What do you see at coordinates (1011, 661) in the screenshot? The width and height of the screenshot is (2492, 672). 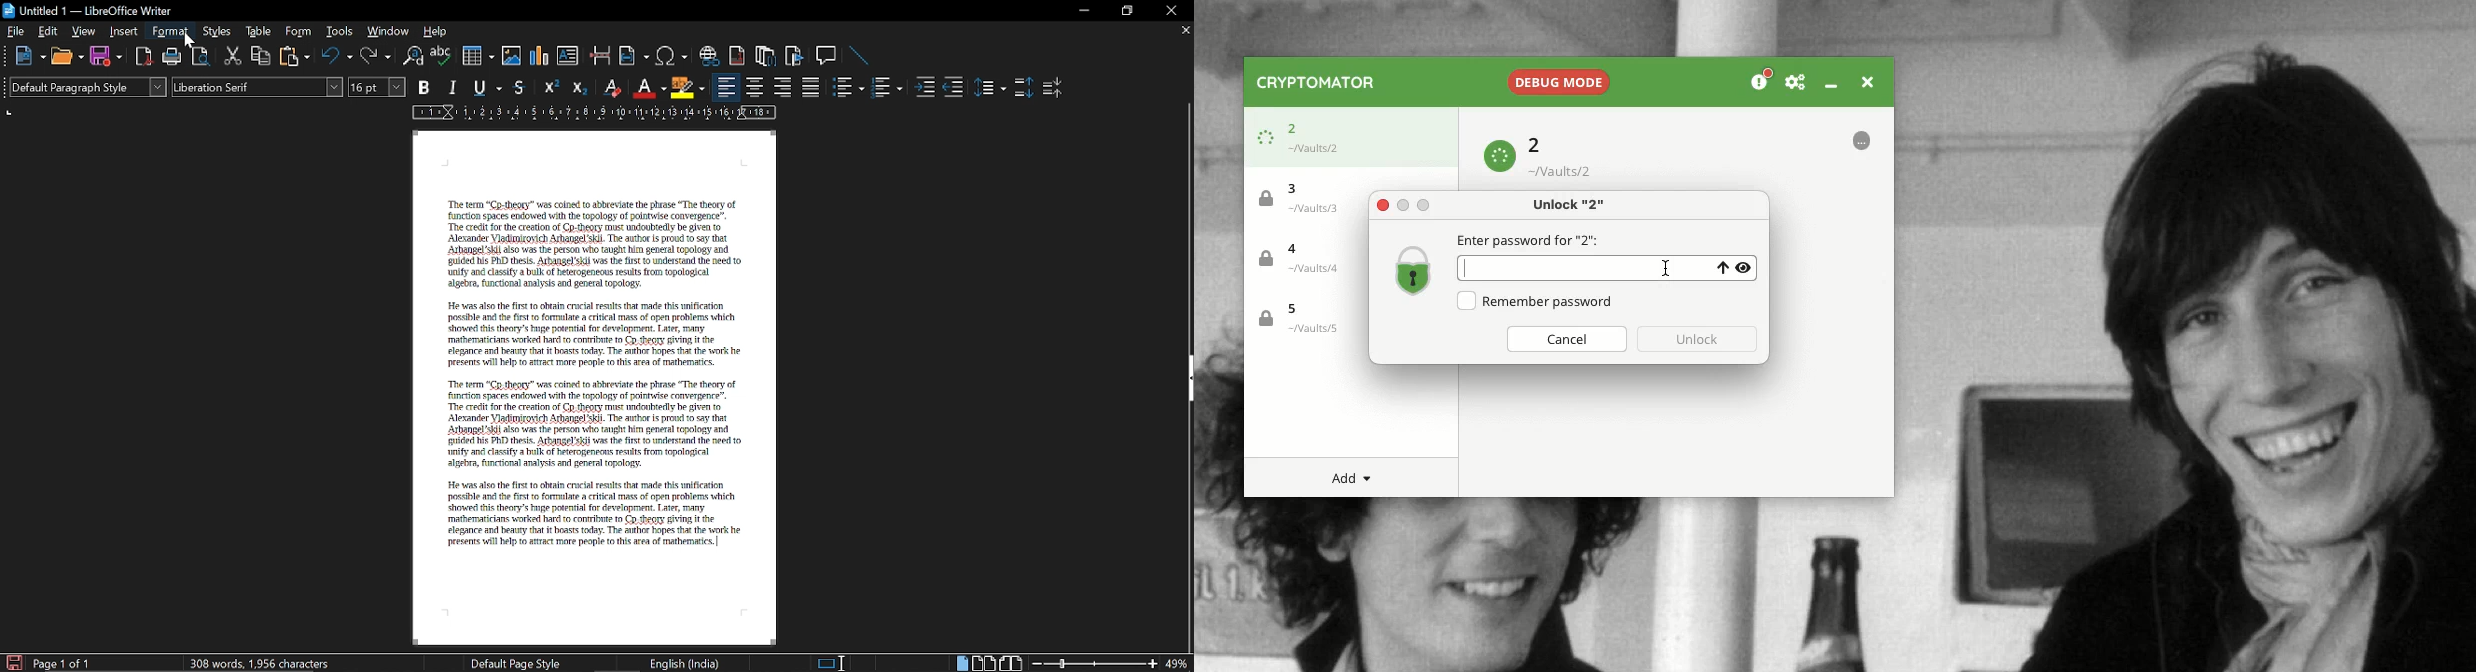 I see `Book view` at bounding box center [1011, 661].